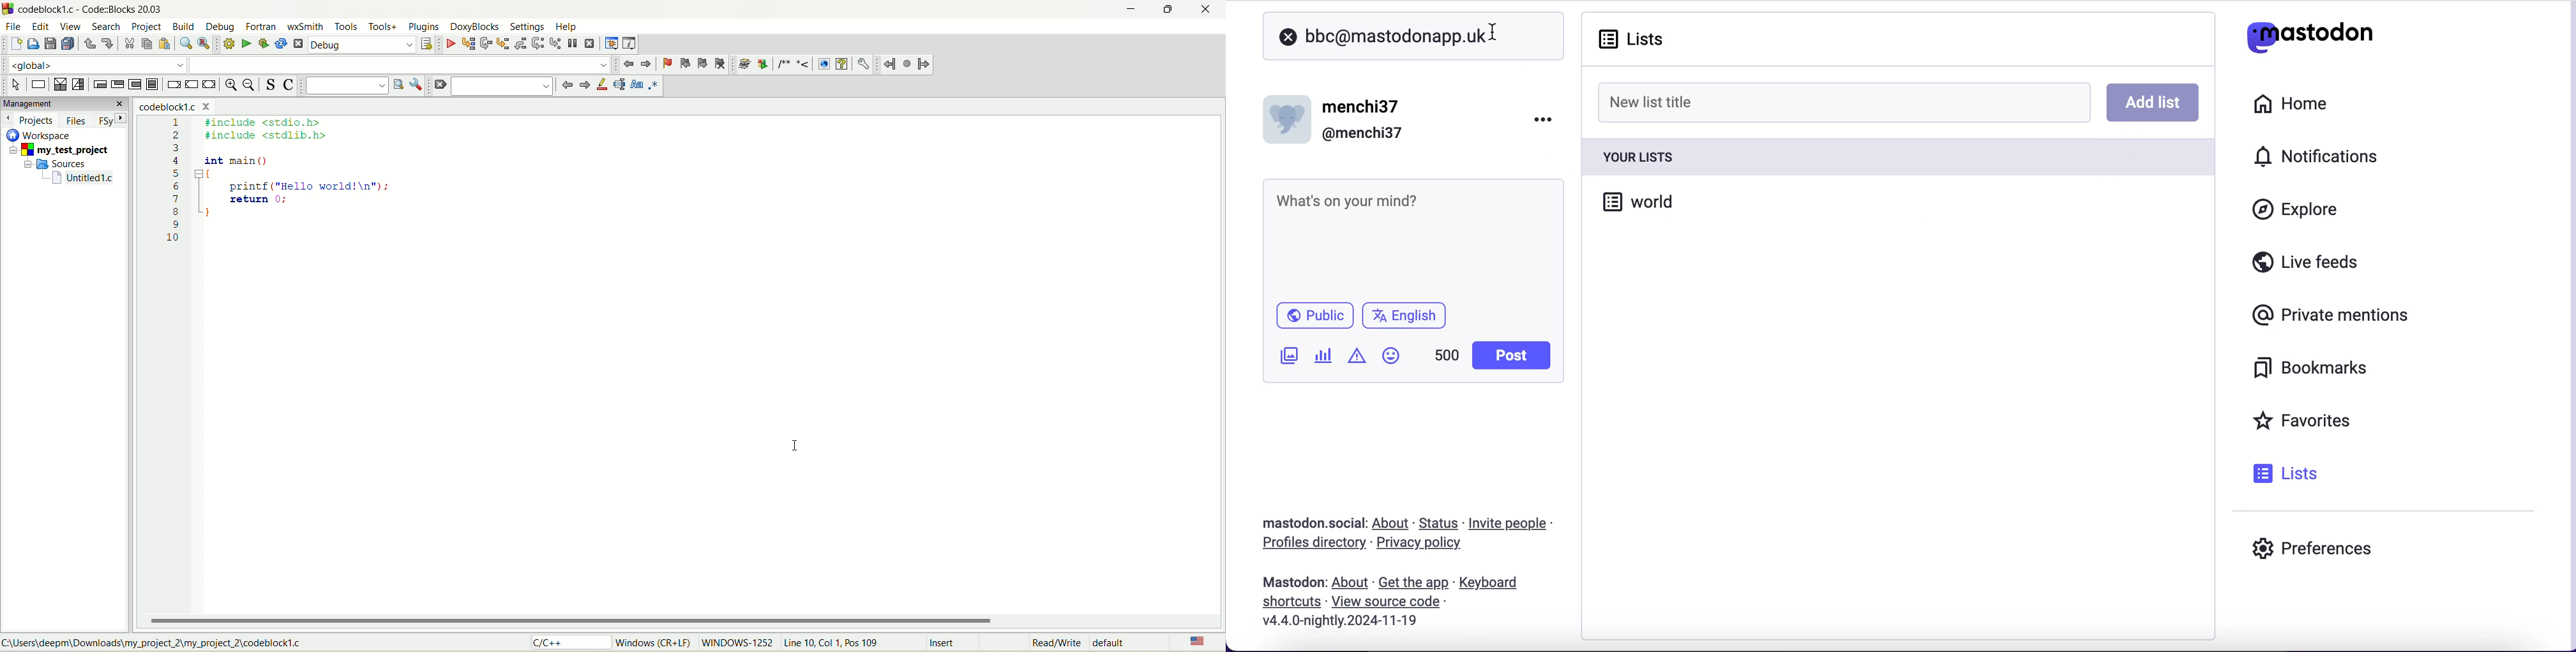  I want to click on paste, so click(163, 44).